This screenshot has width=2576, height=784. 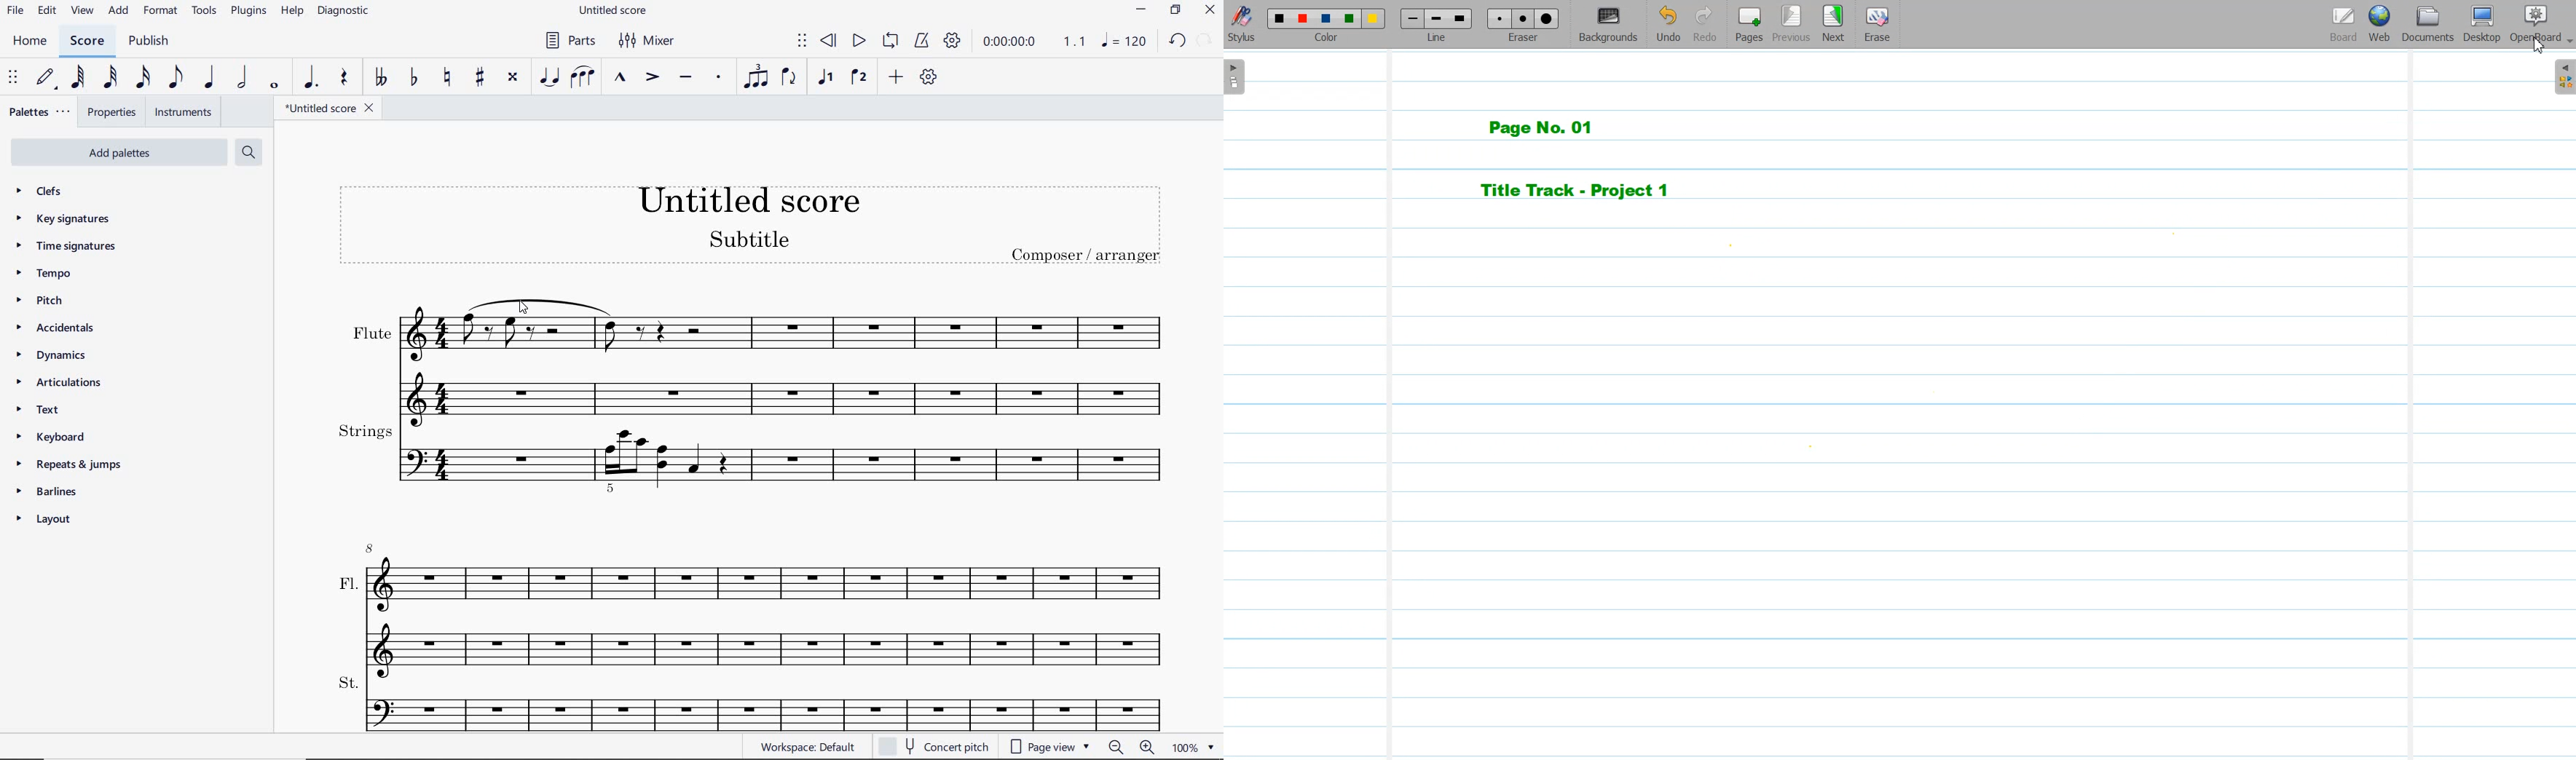 I want to click on PROPERTIES, so click(x=114, y=112).